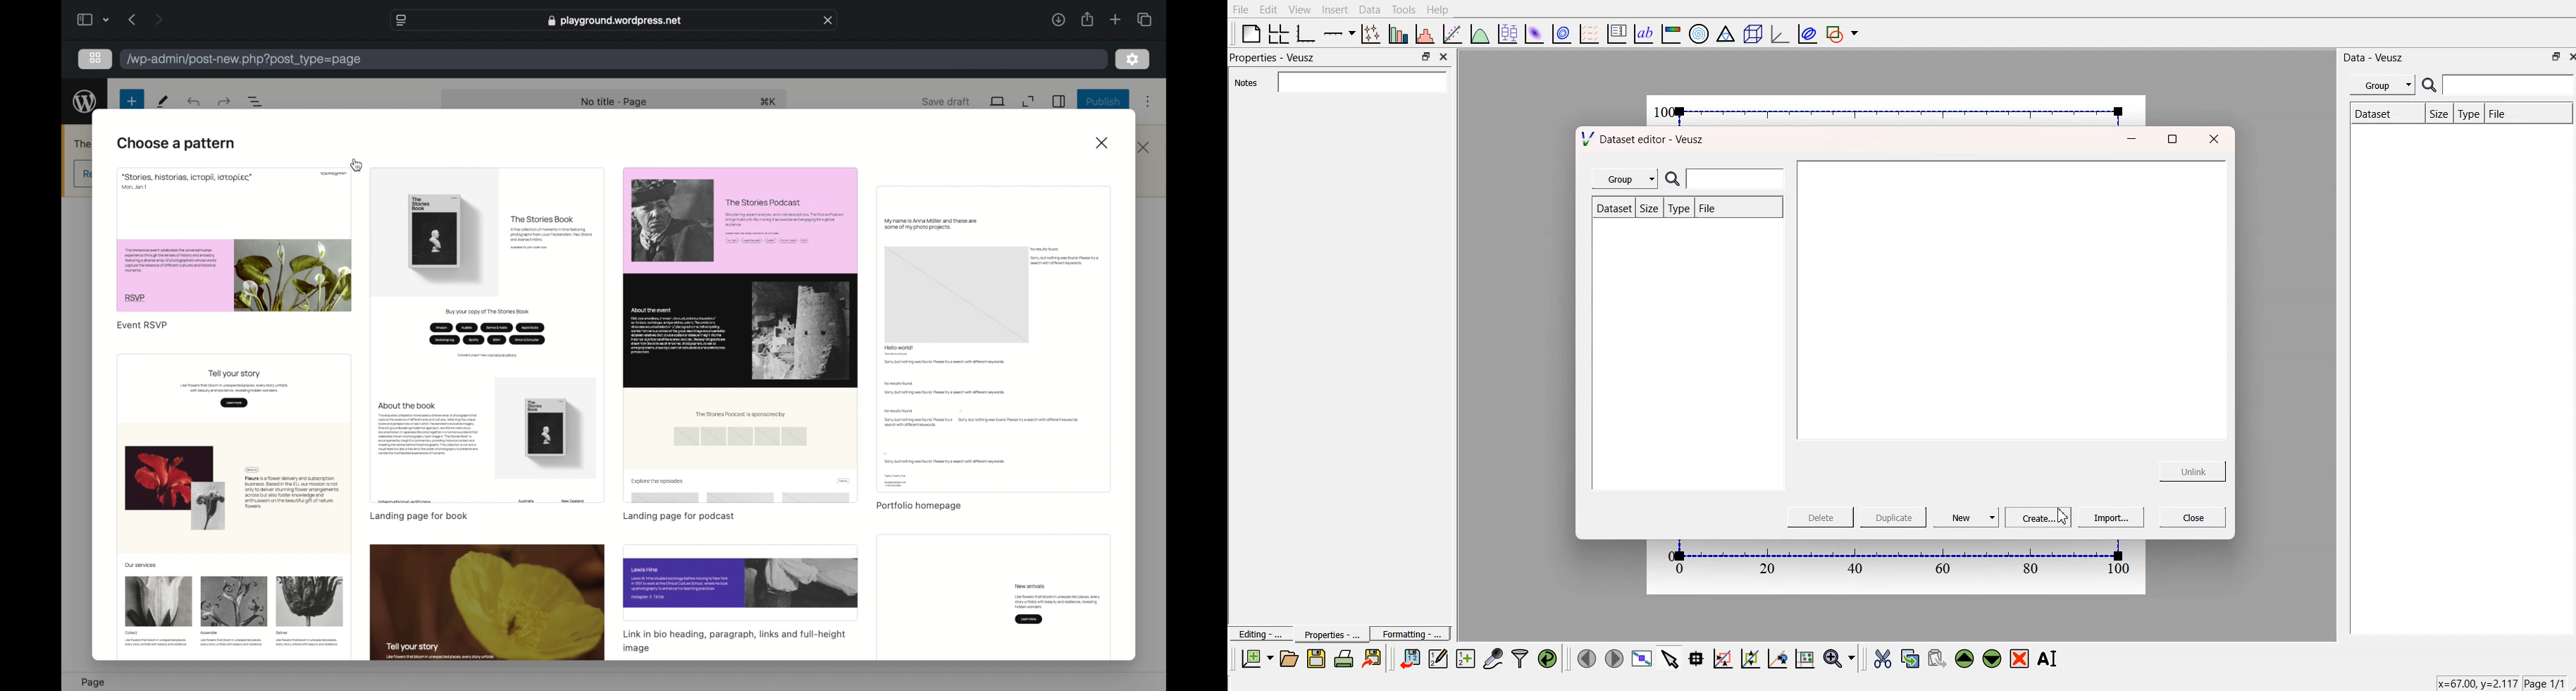  What do you see at coordinates (1148, 102) in the screenshot?
I see `more options` at bounding box center [1148, 102].